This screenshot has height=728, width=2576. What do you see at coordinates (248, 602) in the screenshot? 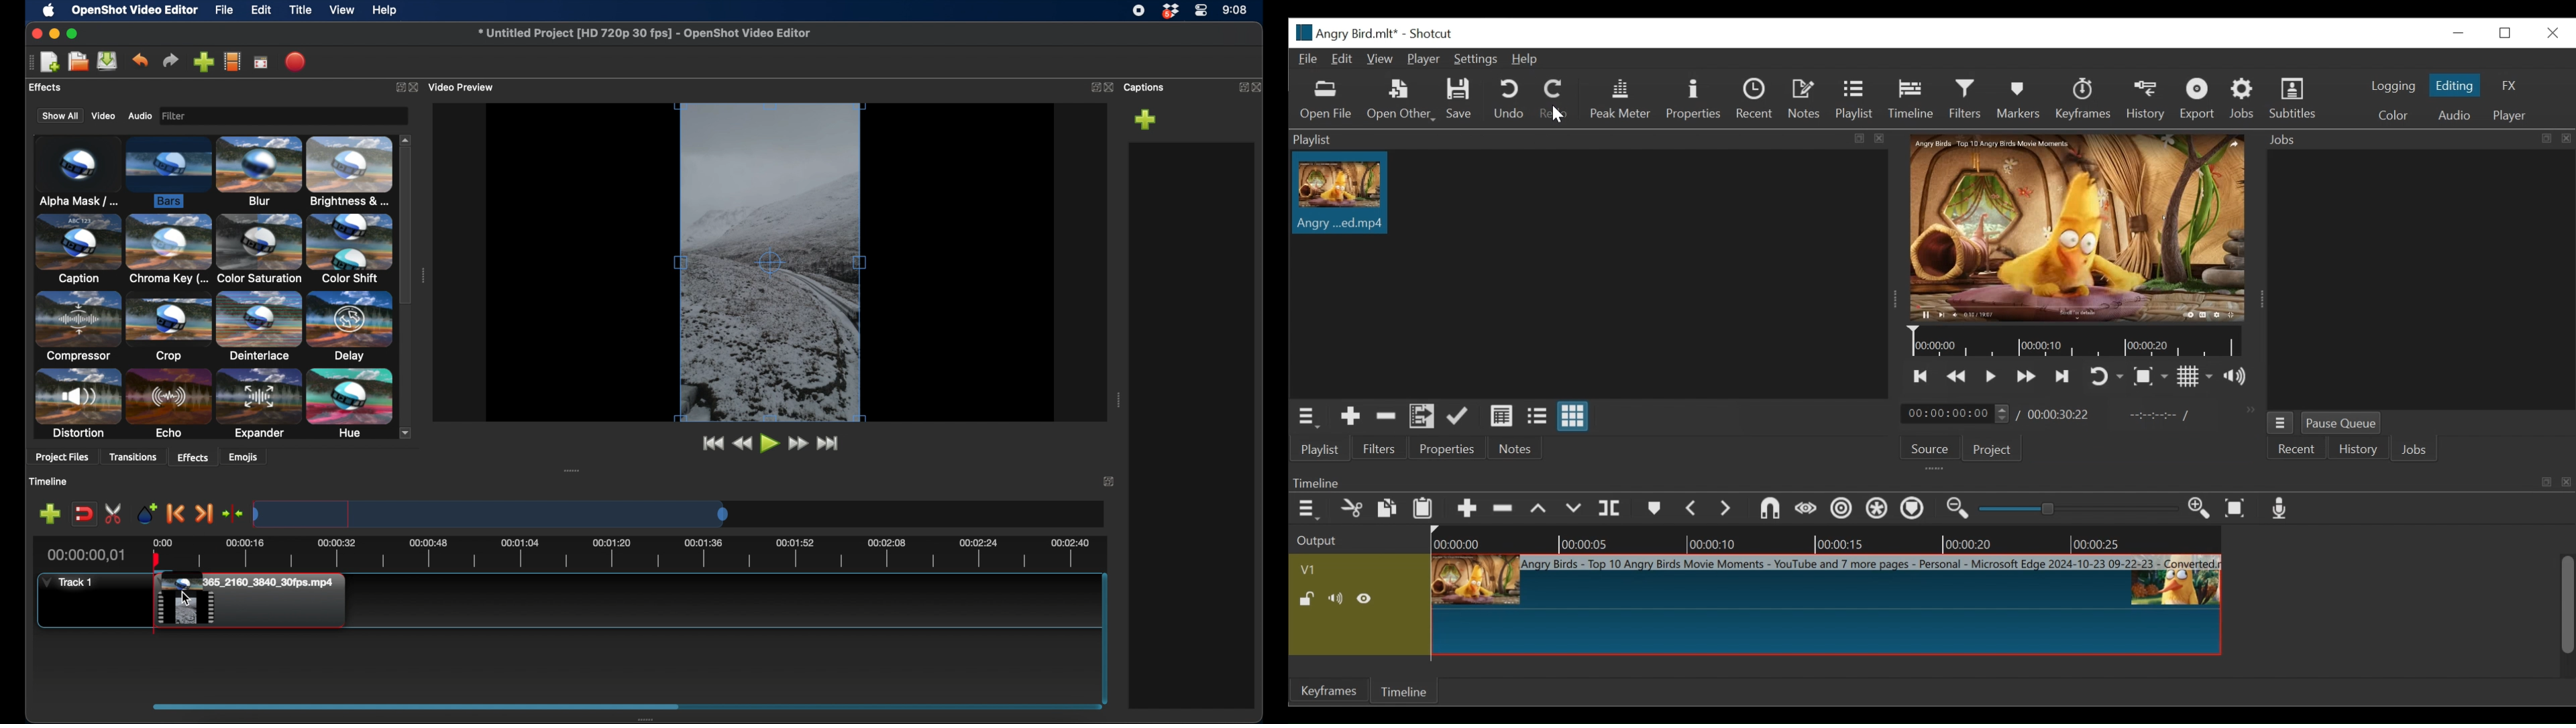
I see `clip` at bounding box center [248, 602].